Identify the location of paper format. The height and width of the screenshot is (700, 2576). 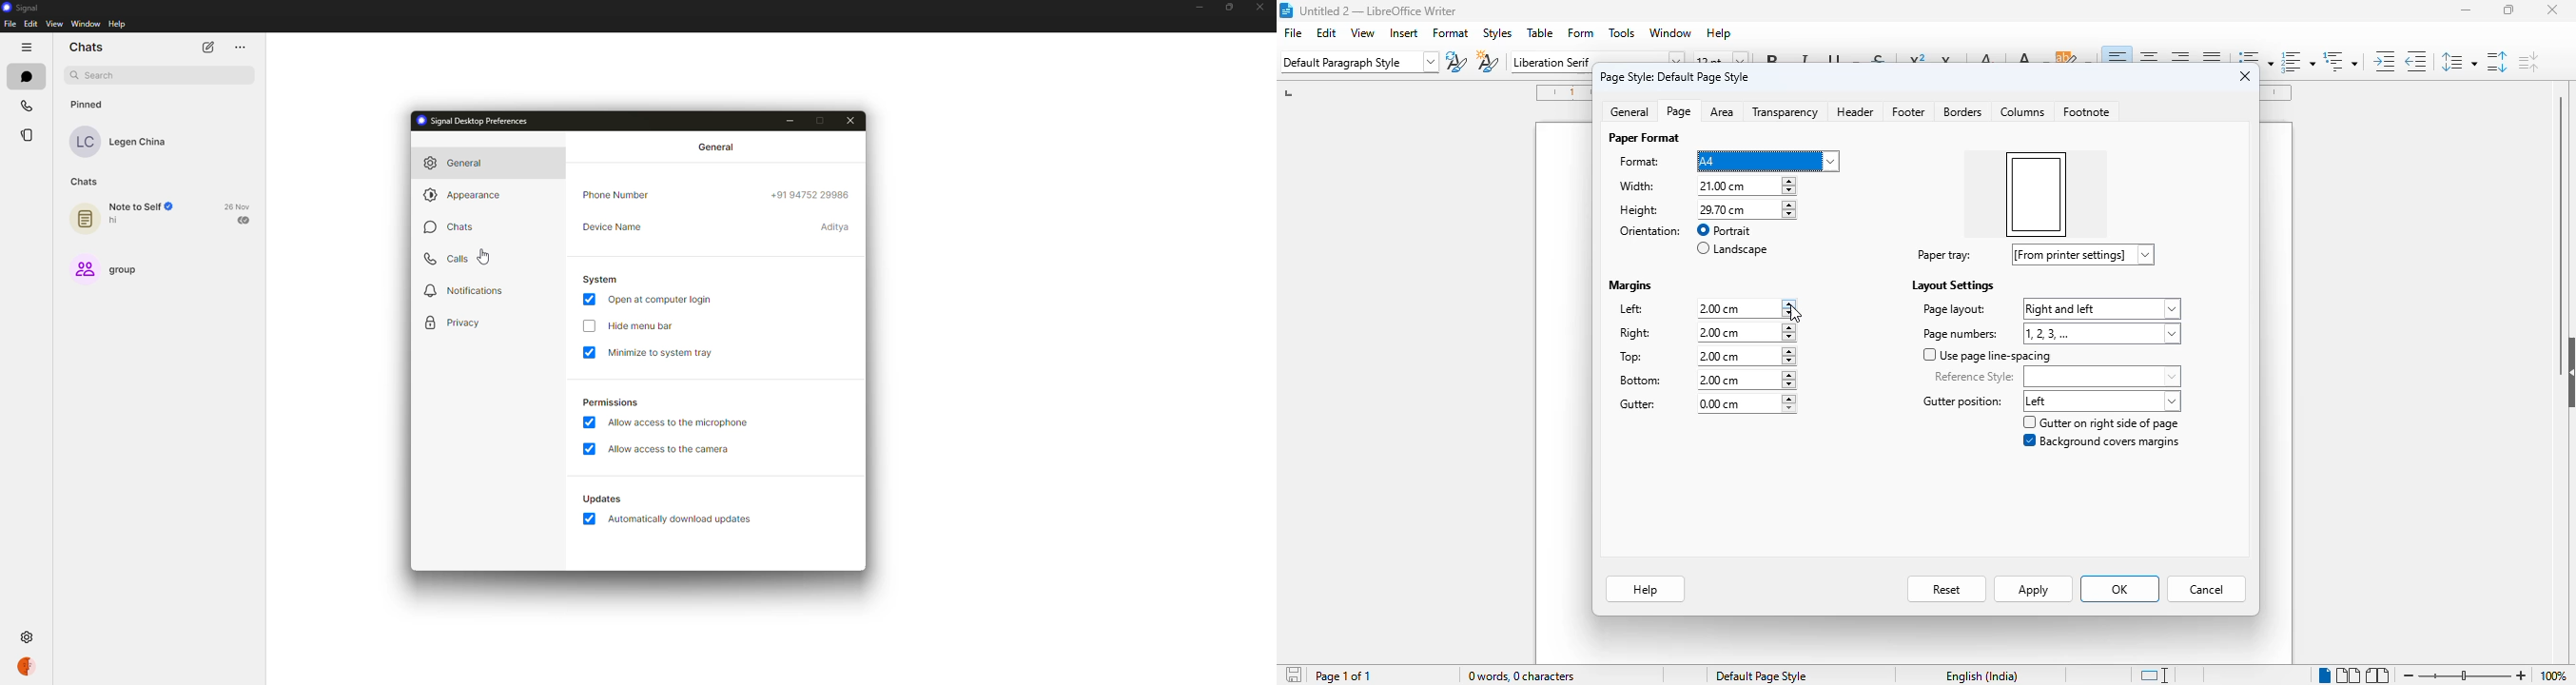
(1646, 139).